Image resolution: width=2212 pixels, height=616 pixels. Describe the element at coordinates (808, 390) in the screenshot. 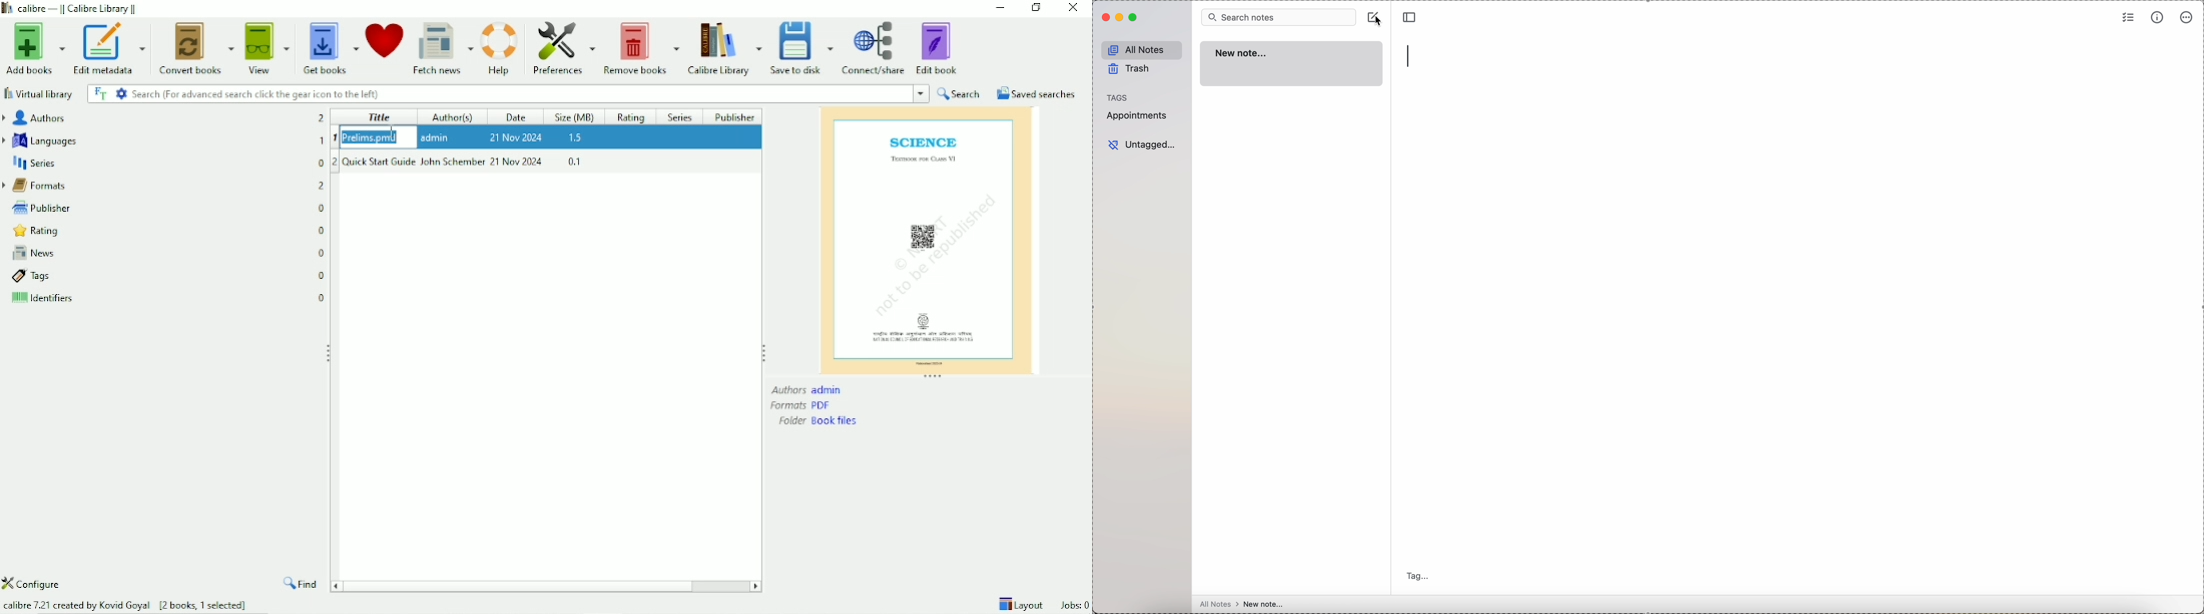

I see `Authors` at that location.